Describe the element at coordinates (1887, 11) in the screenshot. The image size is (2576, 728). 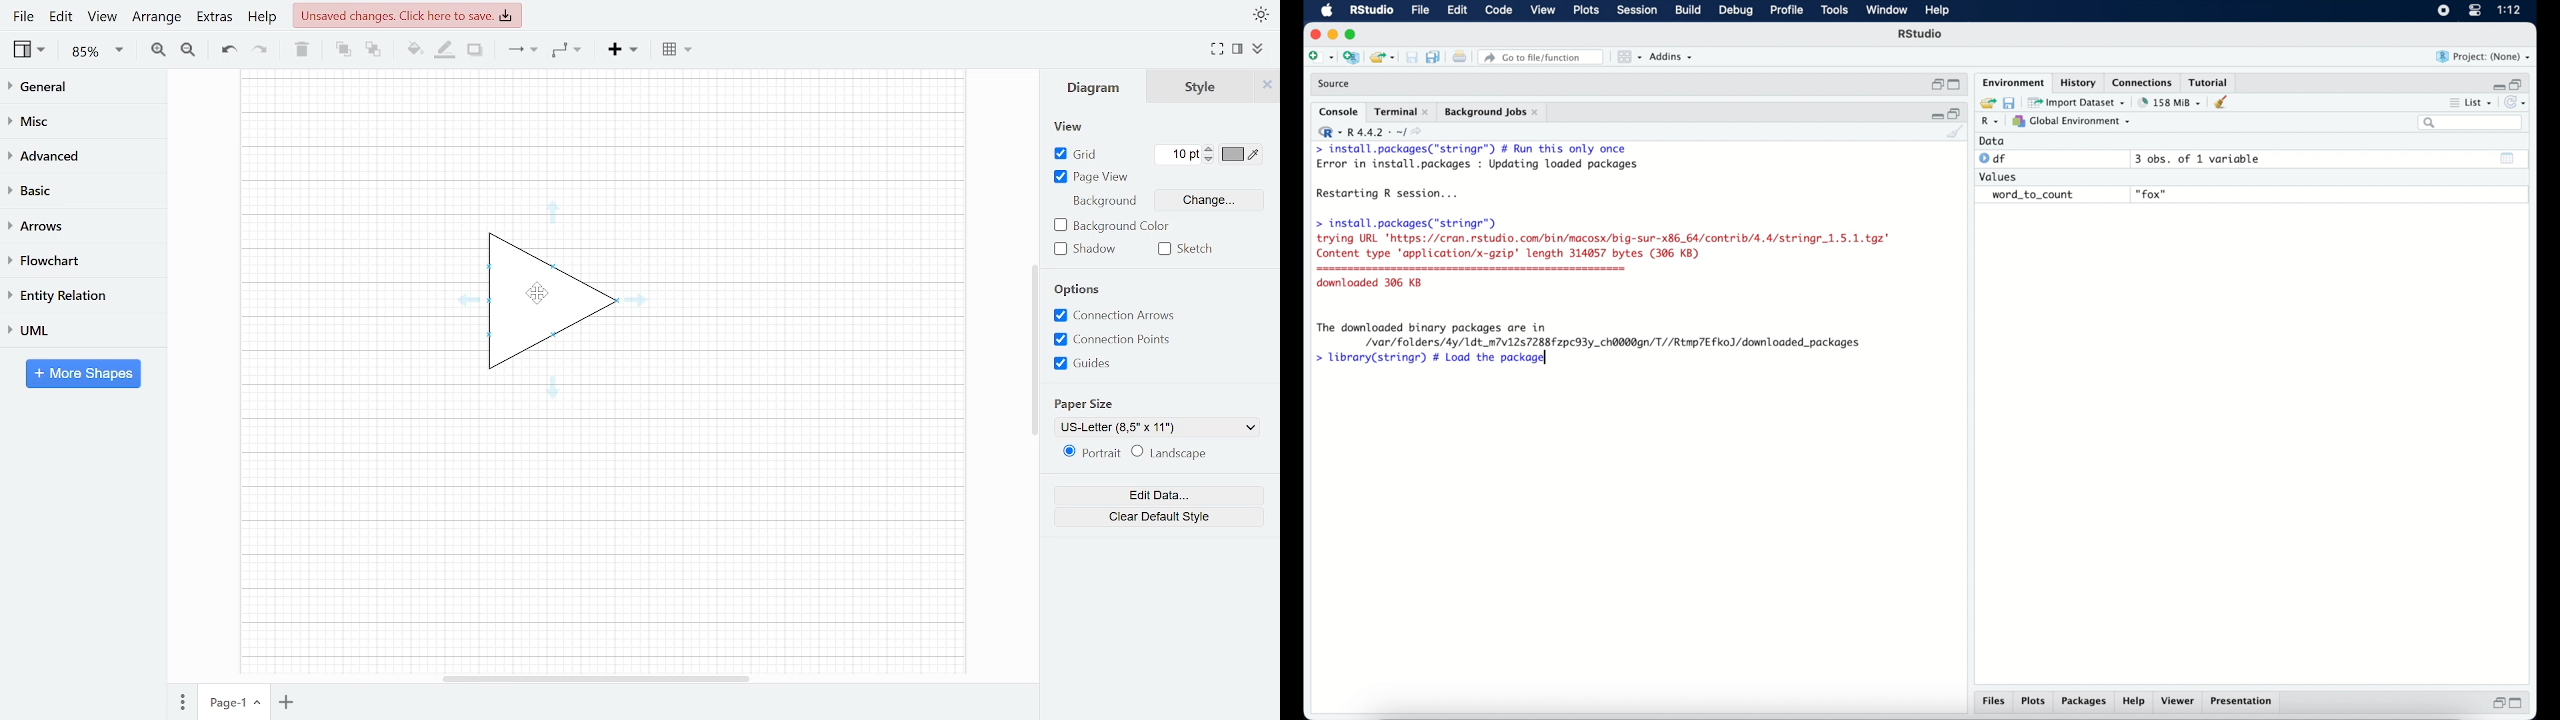
I see `window` at that location.